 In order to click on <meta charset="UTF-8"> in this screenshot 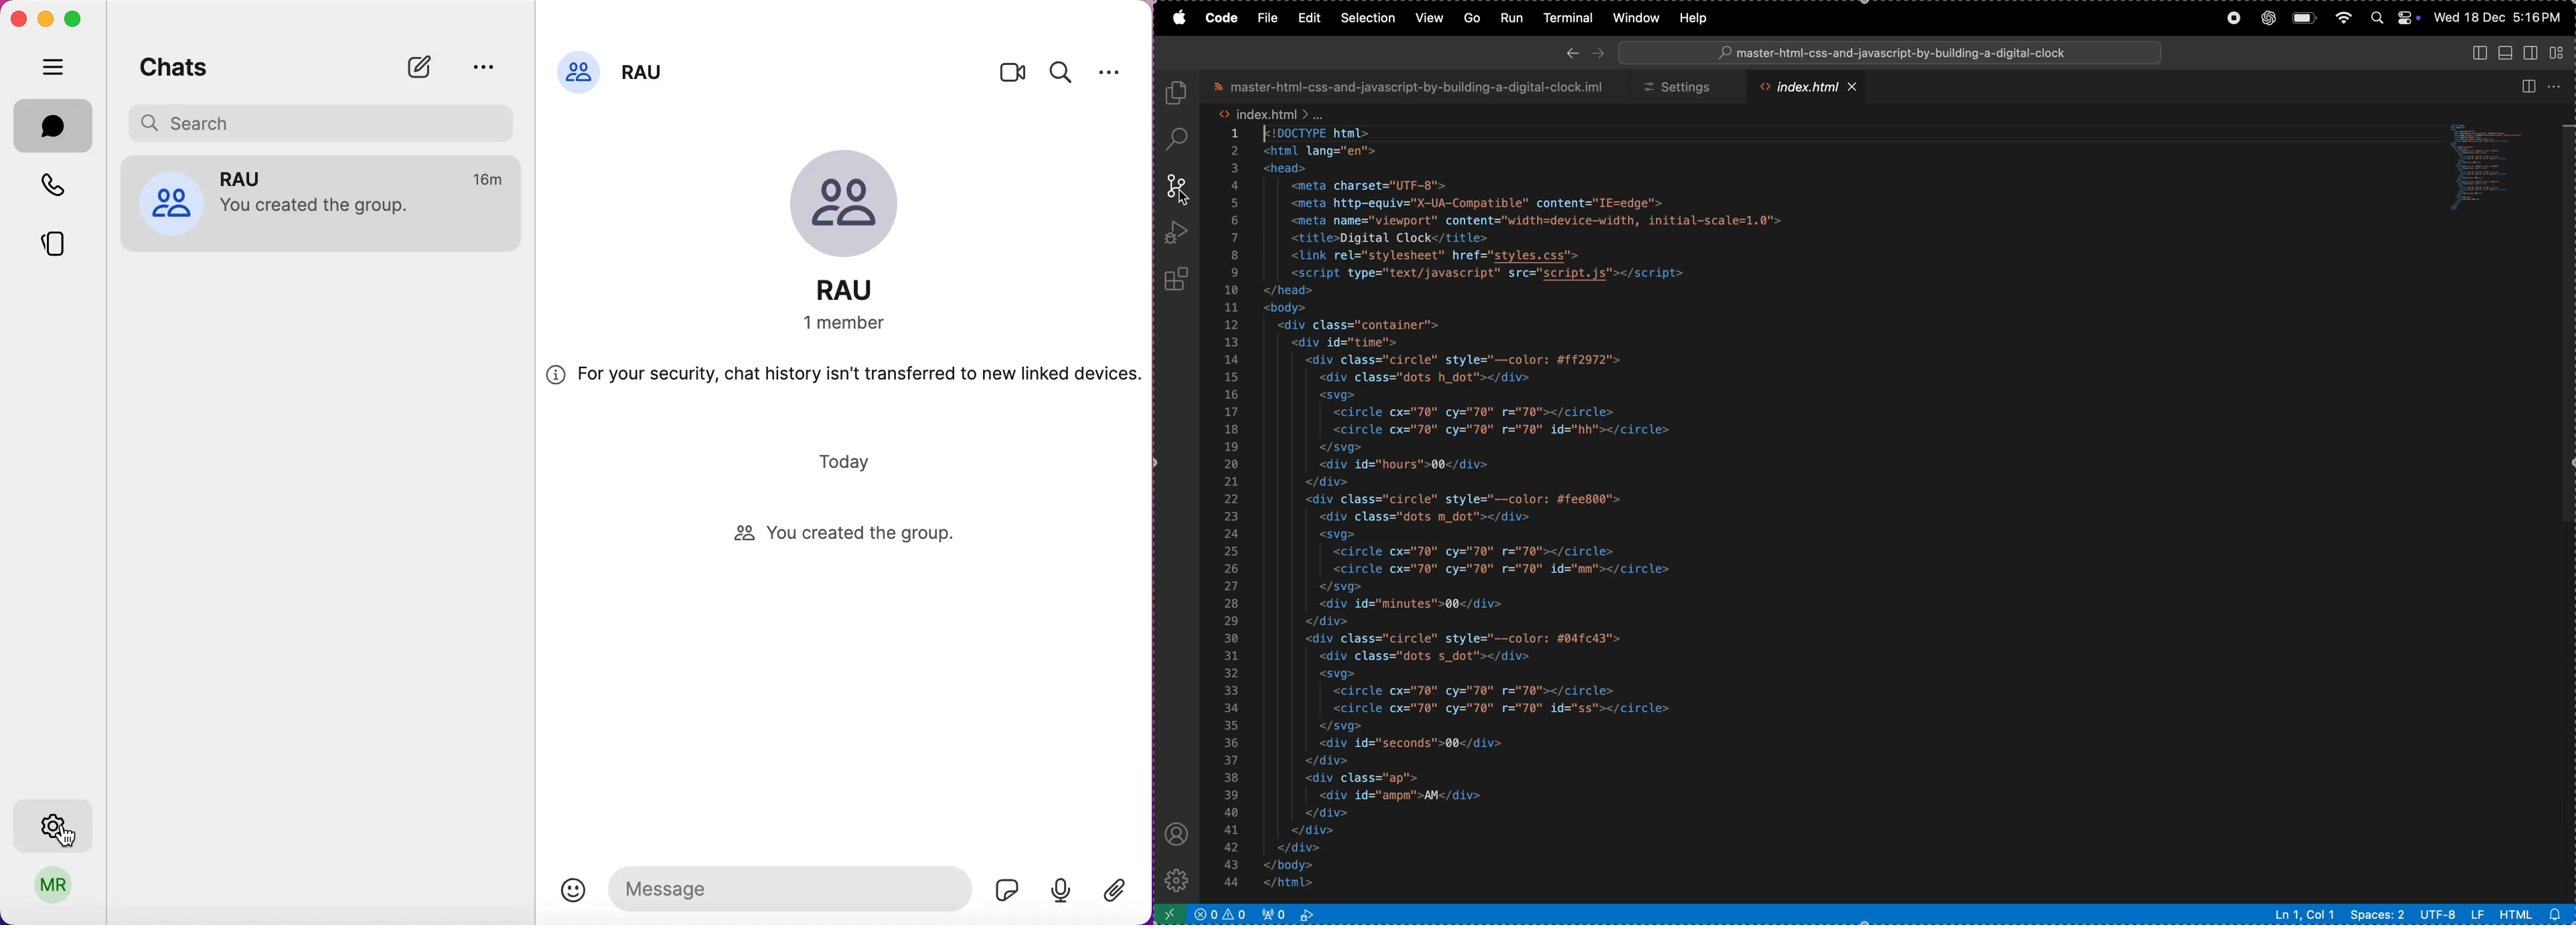, I will do `click(1370, 184)`.